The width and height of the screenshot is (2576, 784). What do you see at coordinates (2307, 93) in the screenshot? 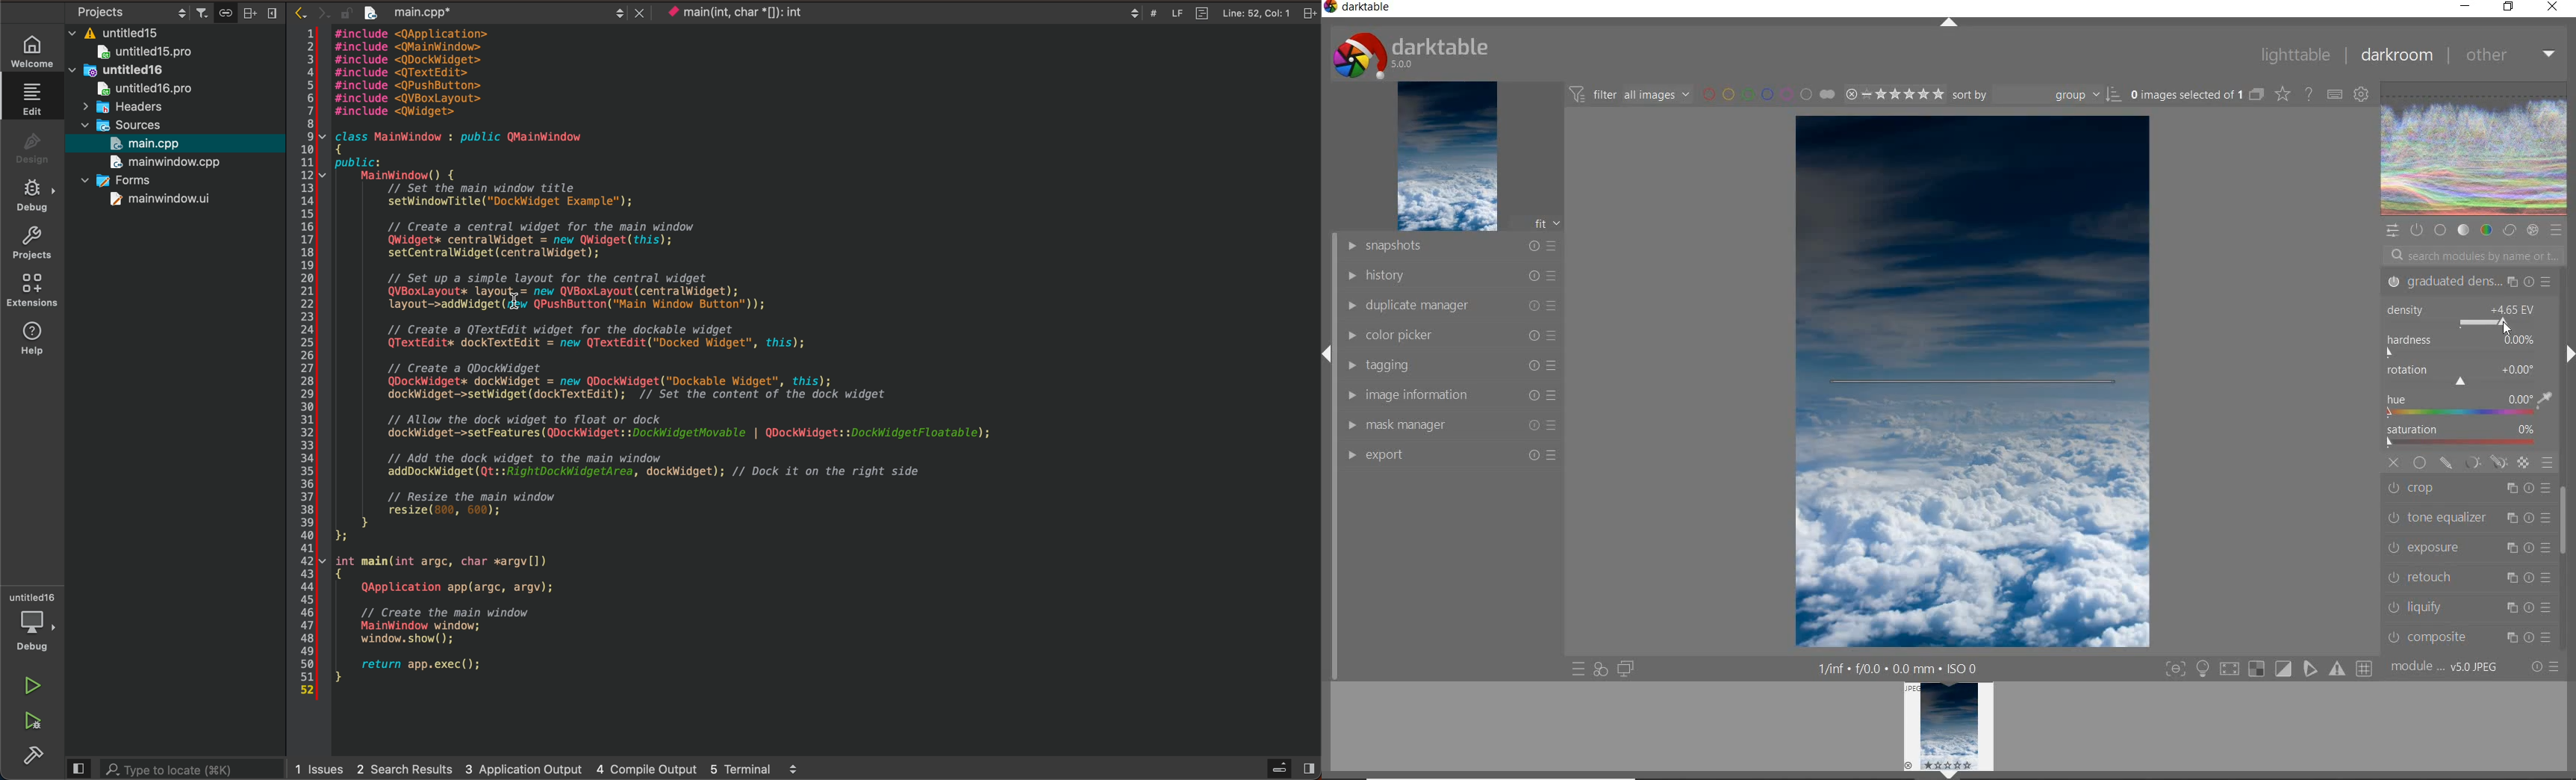
I see `ENABLE FOR ONLINE HELP` at bounding box center [2307, 93].